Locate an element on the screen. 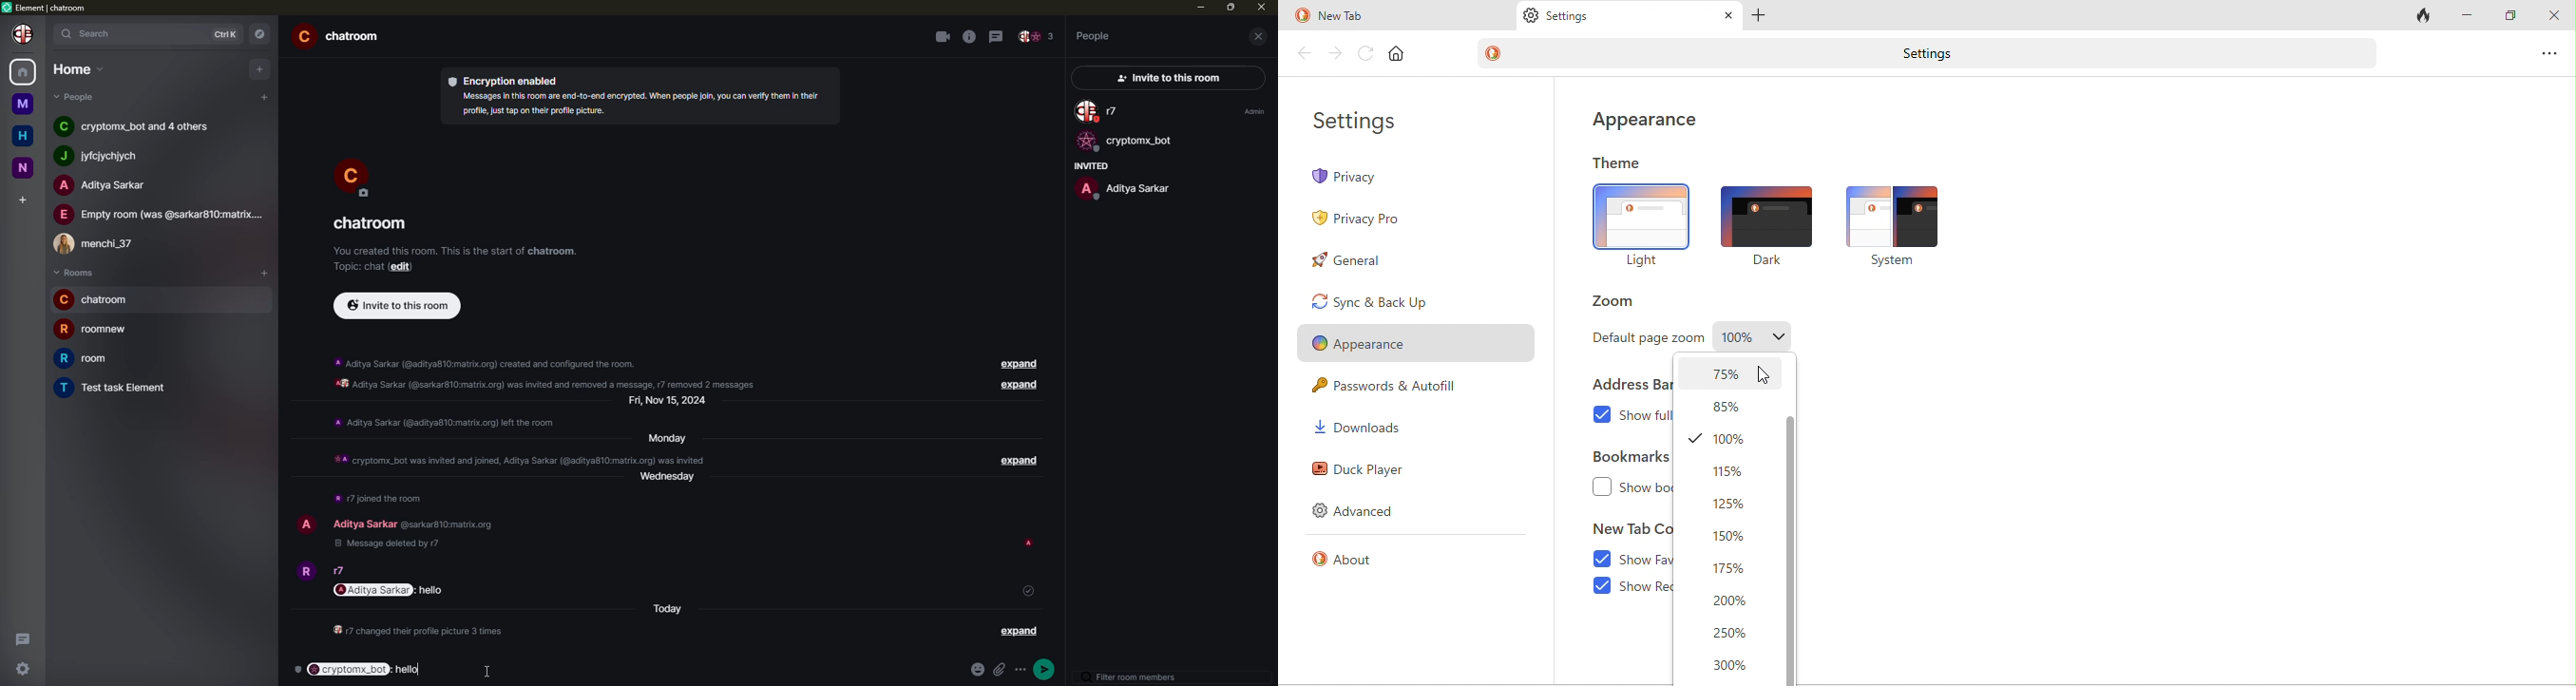  threads is located at coordinates (20, 638).